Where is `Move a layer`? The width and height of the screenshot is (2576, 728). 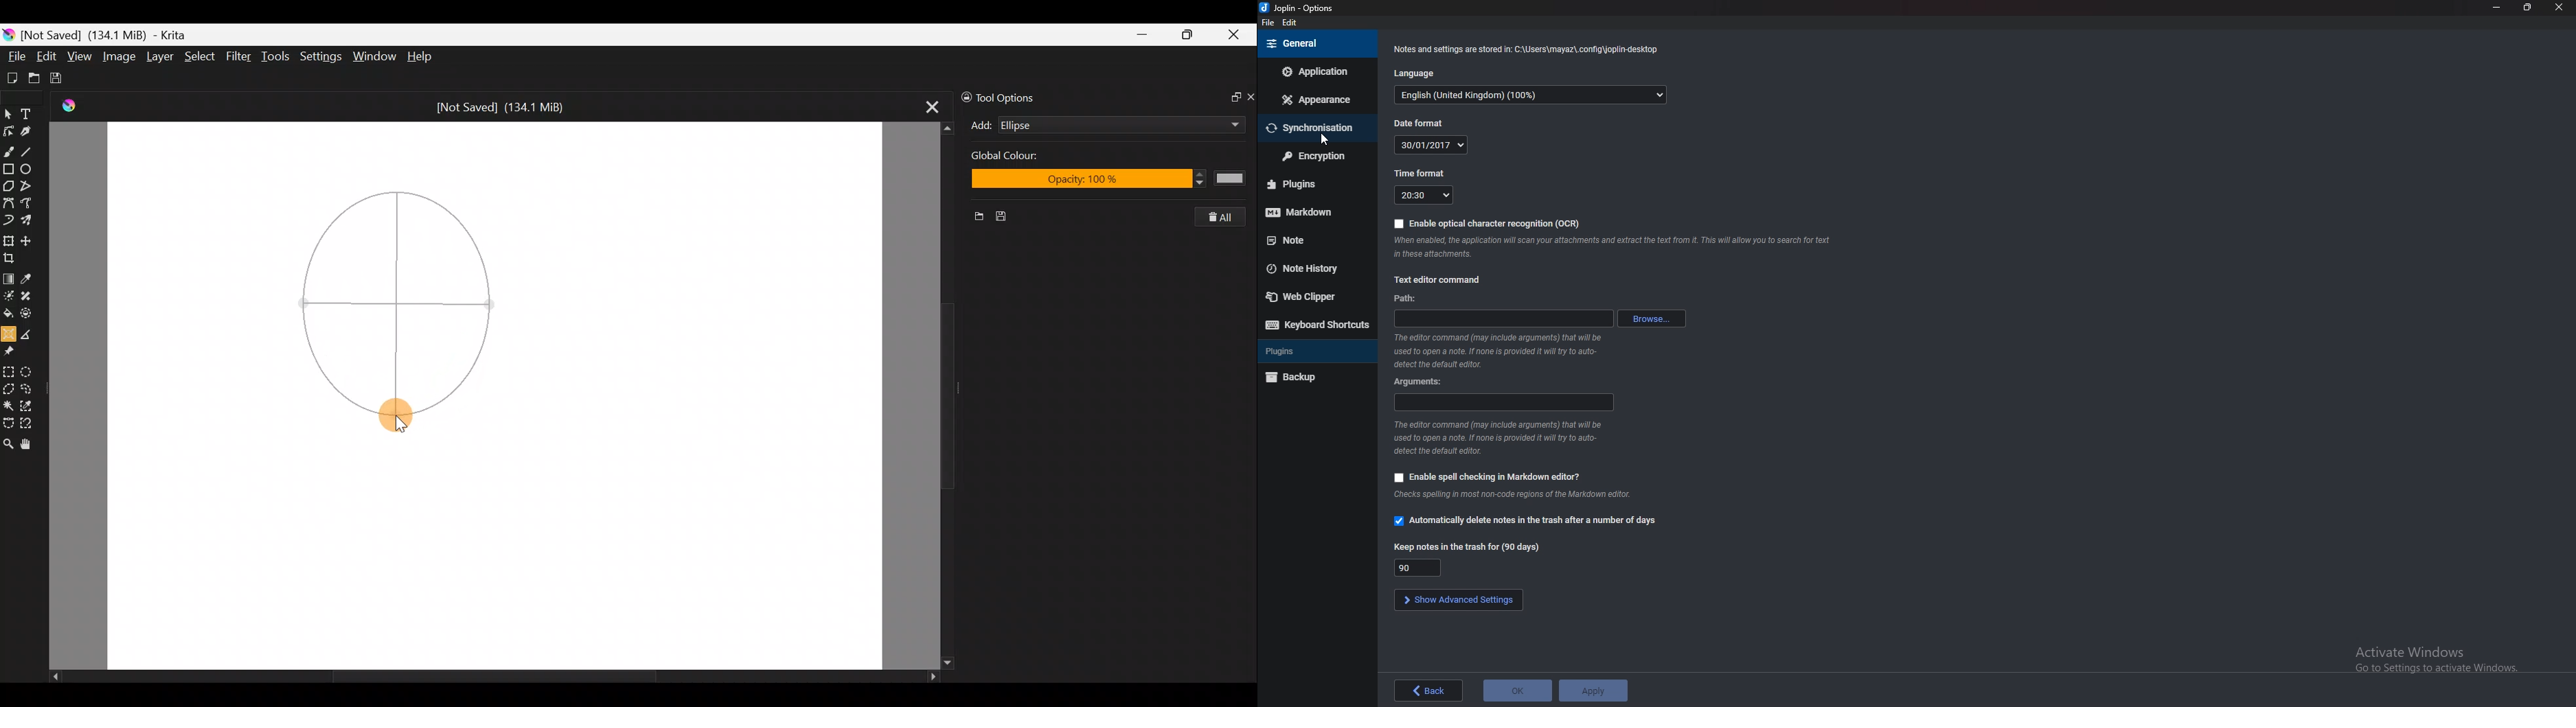
Move a layer is located at coordinates (29, 238).